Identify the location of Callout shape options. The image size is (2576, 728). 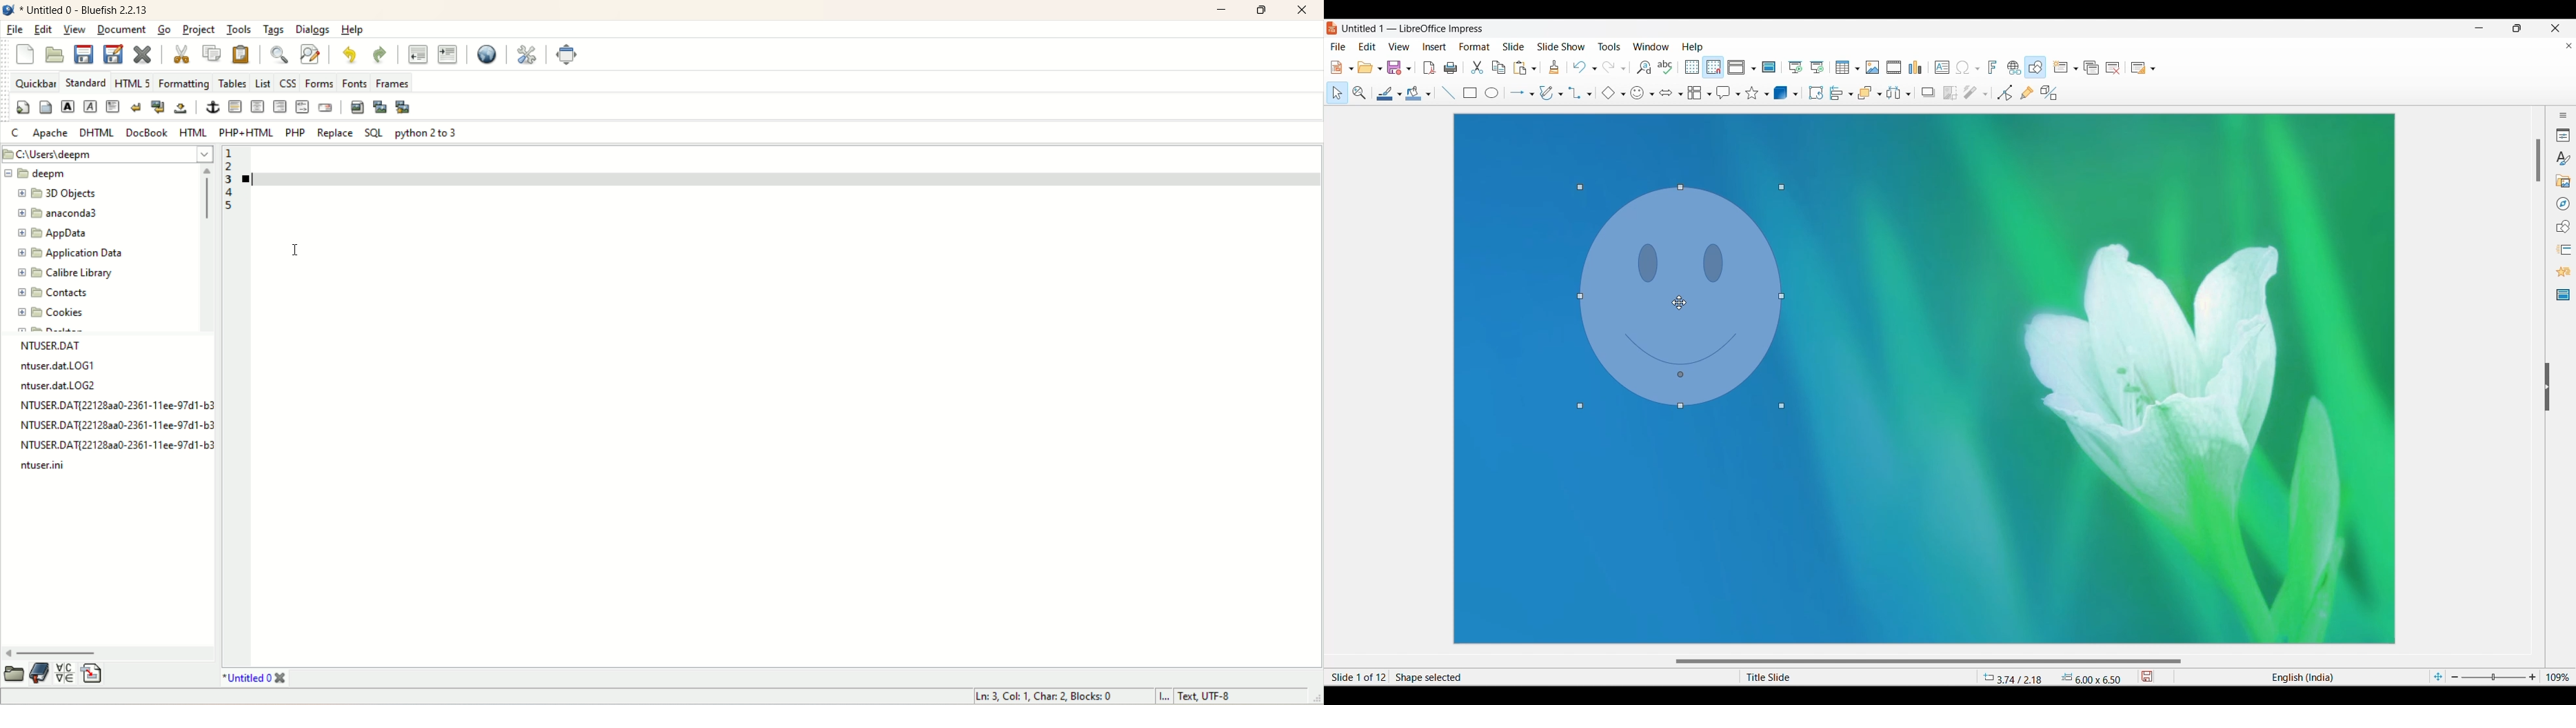
(1738, 95).